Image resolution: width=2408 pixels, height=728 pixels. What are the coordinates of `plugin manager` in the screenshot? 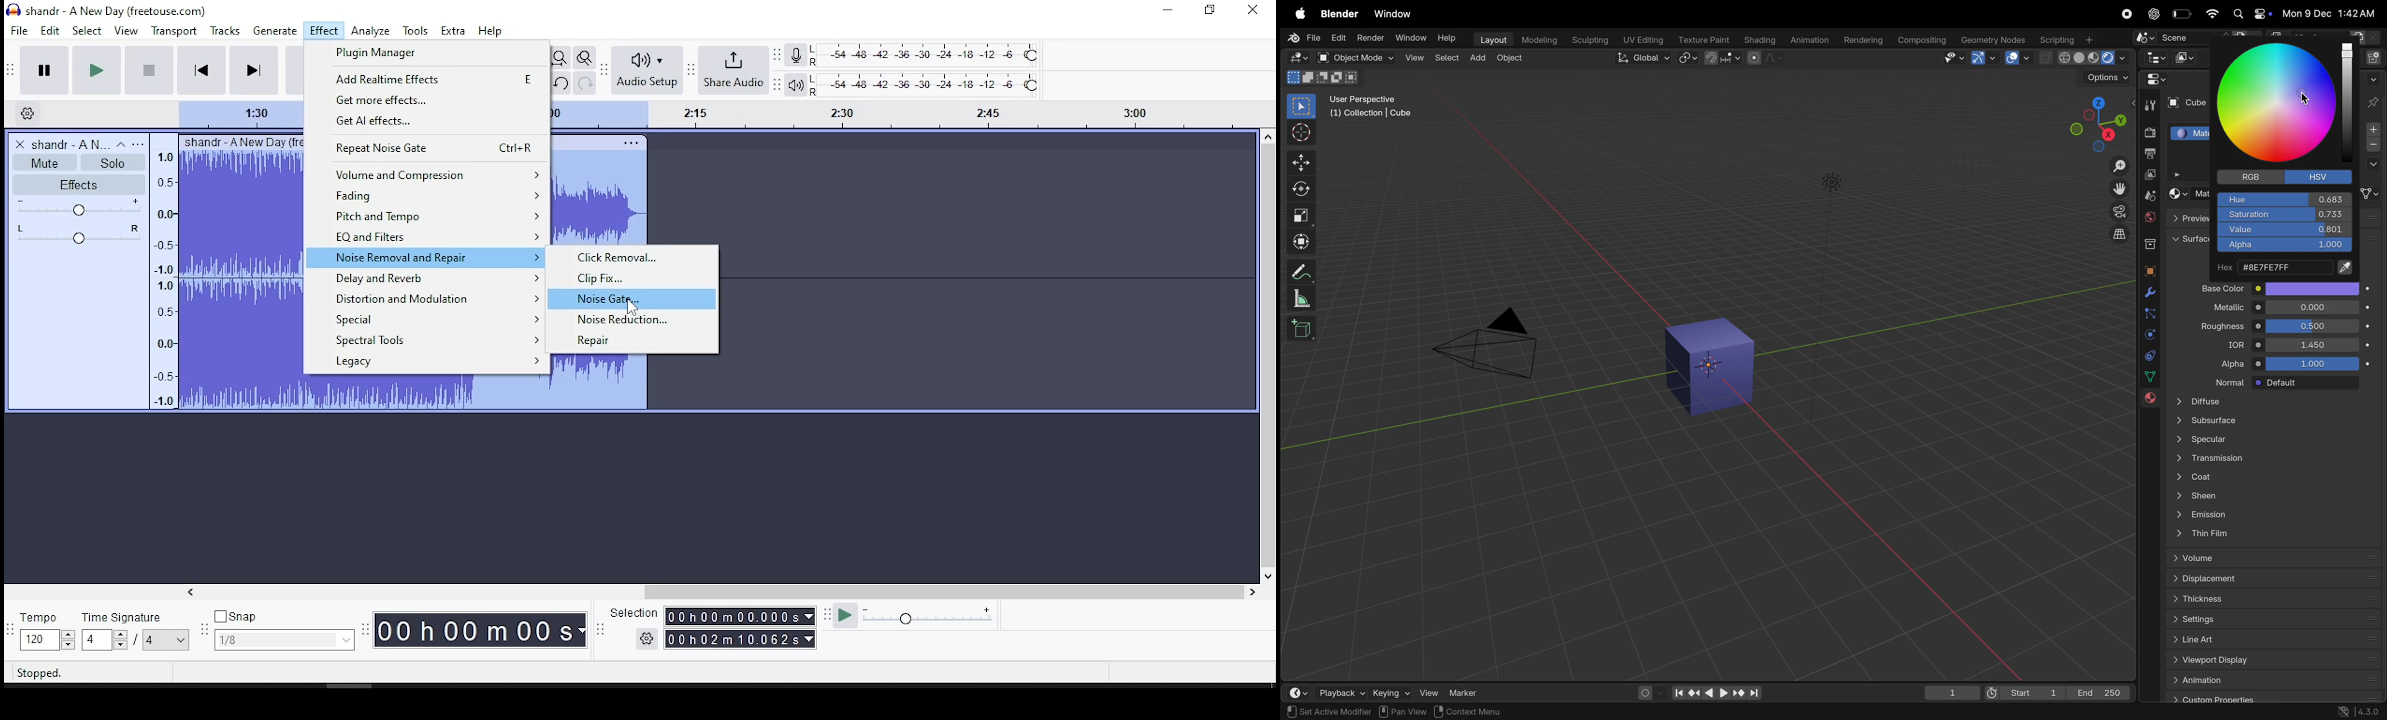 It's located at (428, 53).